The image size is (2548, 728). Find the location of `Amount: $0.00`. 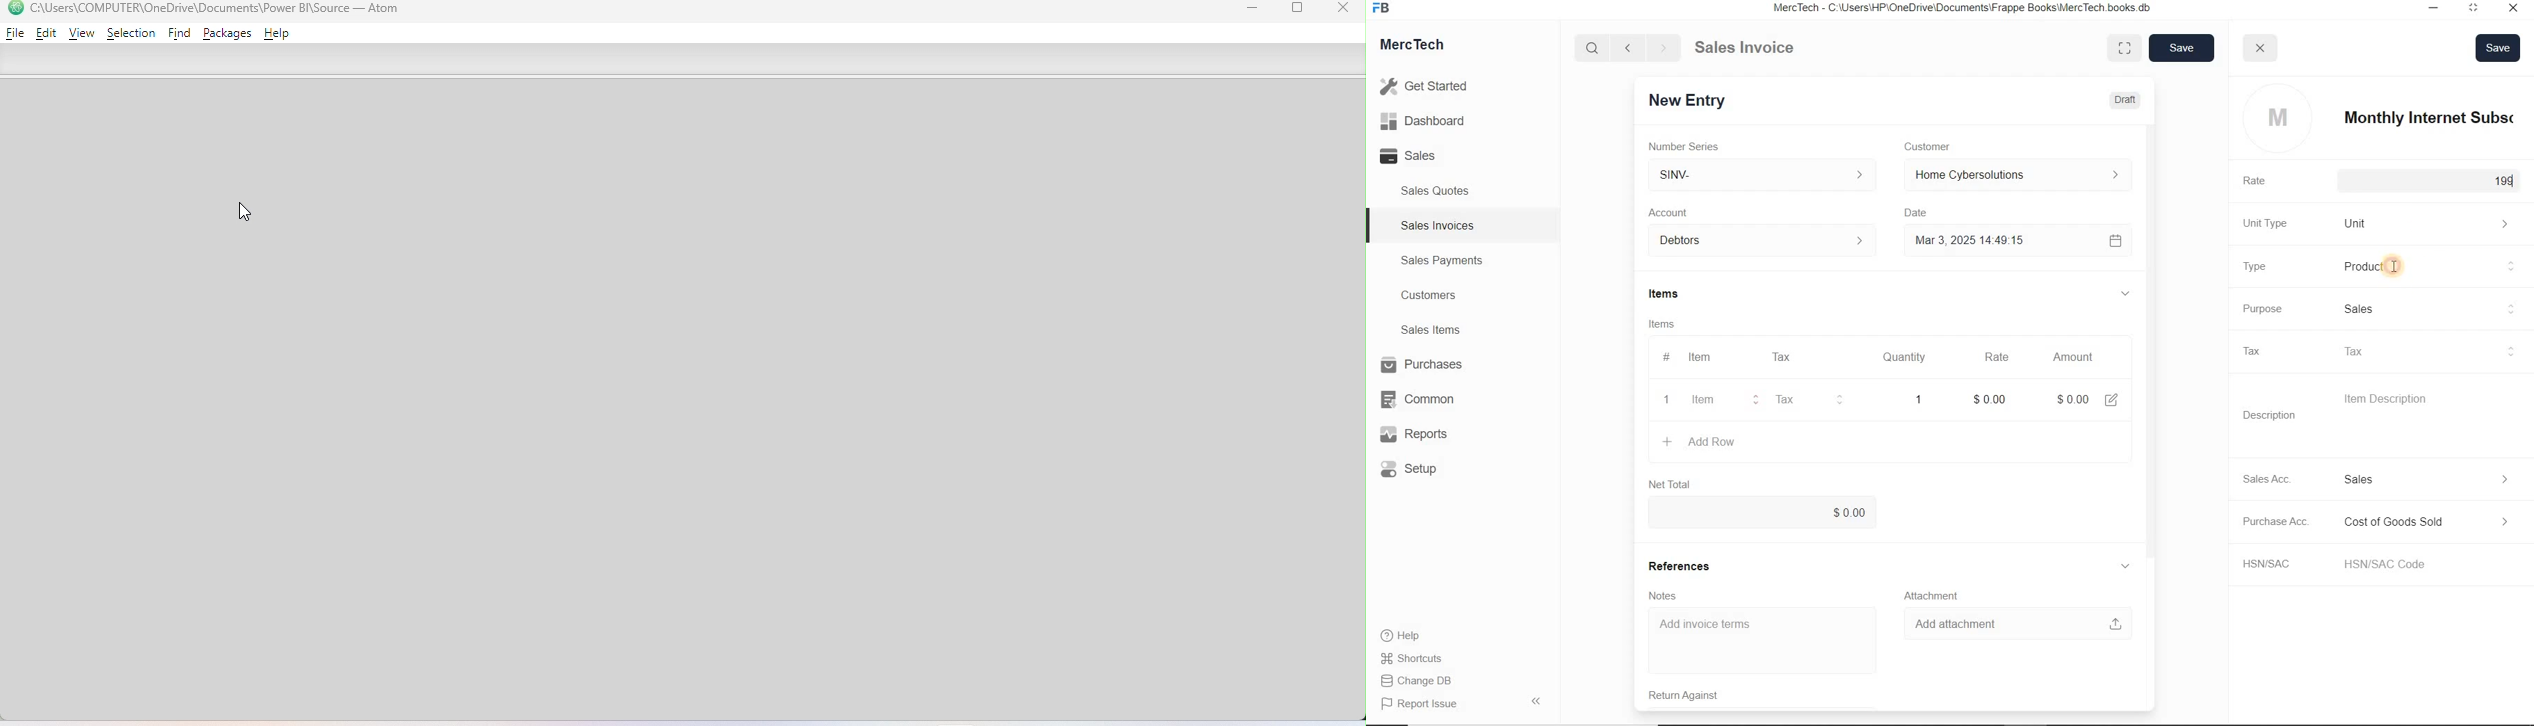

Amount: $0.00 is located at coordinates (2069, 398).